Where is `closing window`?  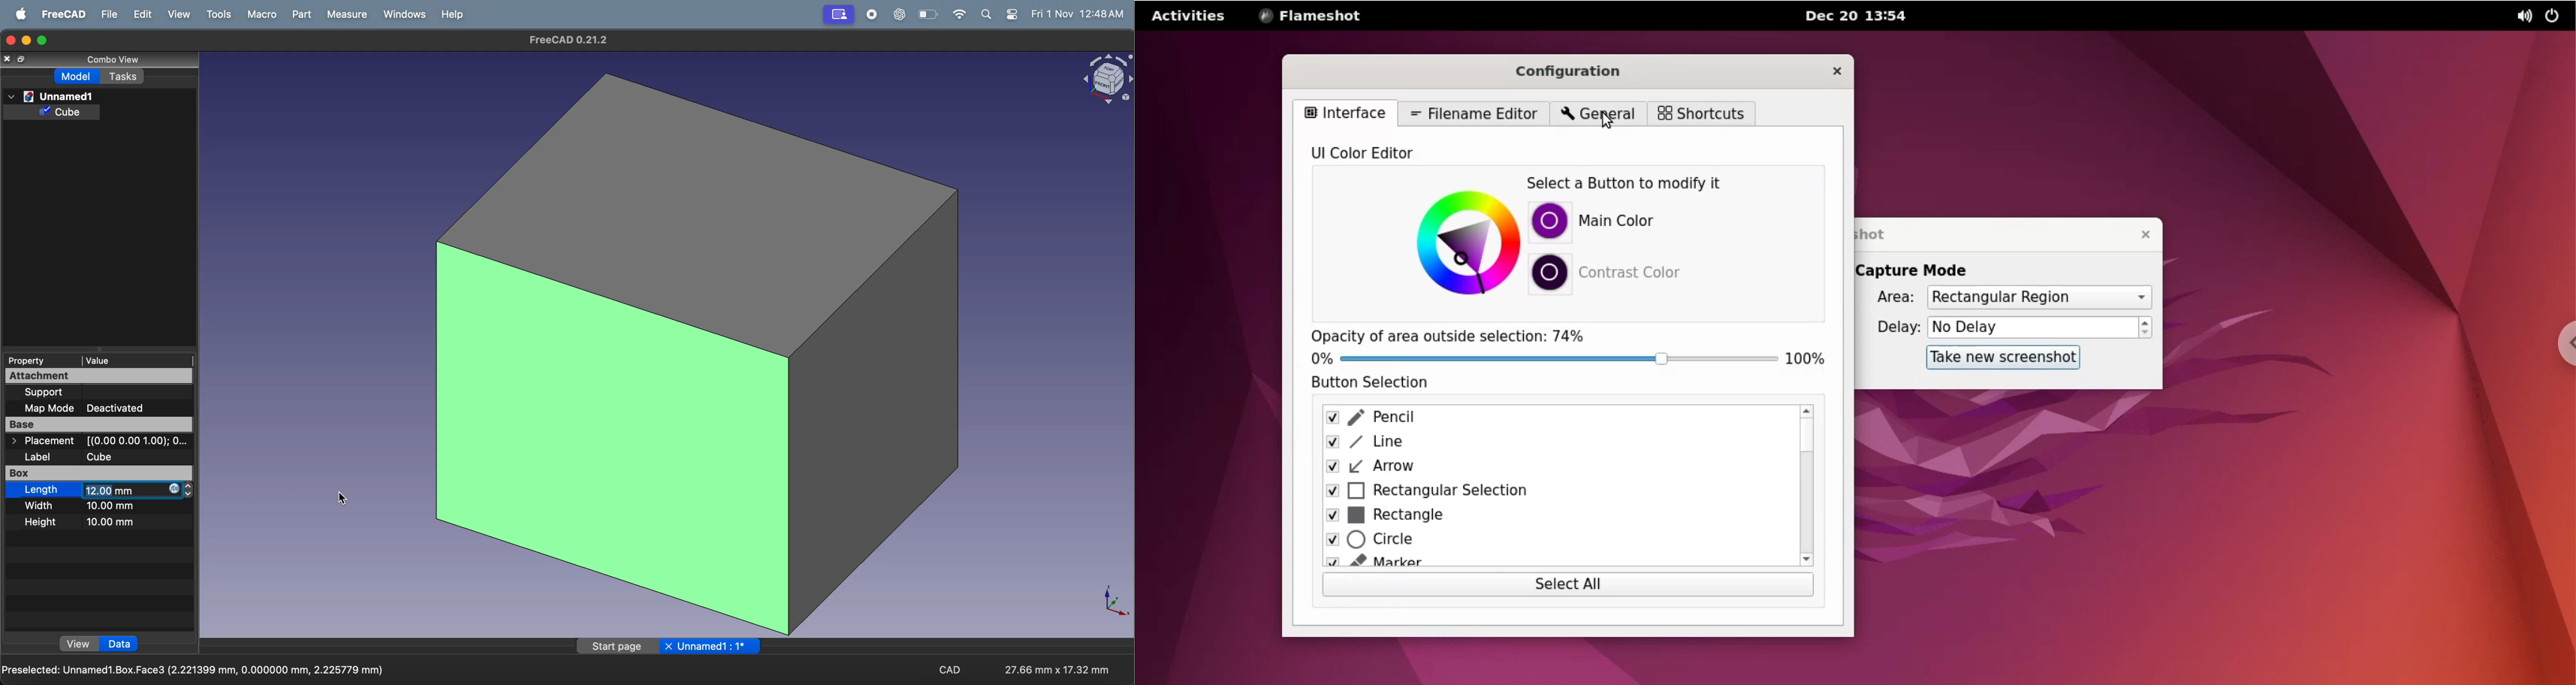
closing window is located at coordinates (10, 42).